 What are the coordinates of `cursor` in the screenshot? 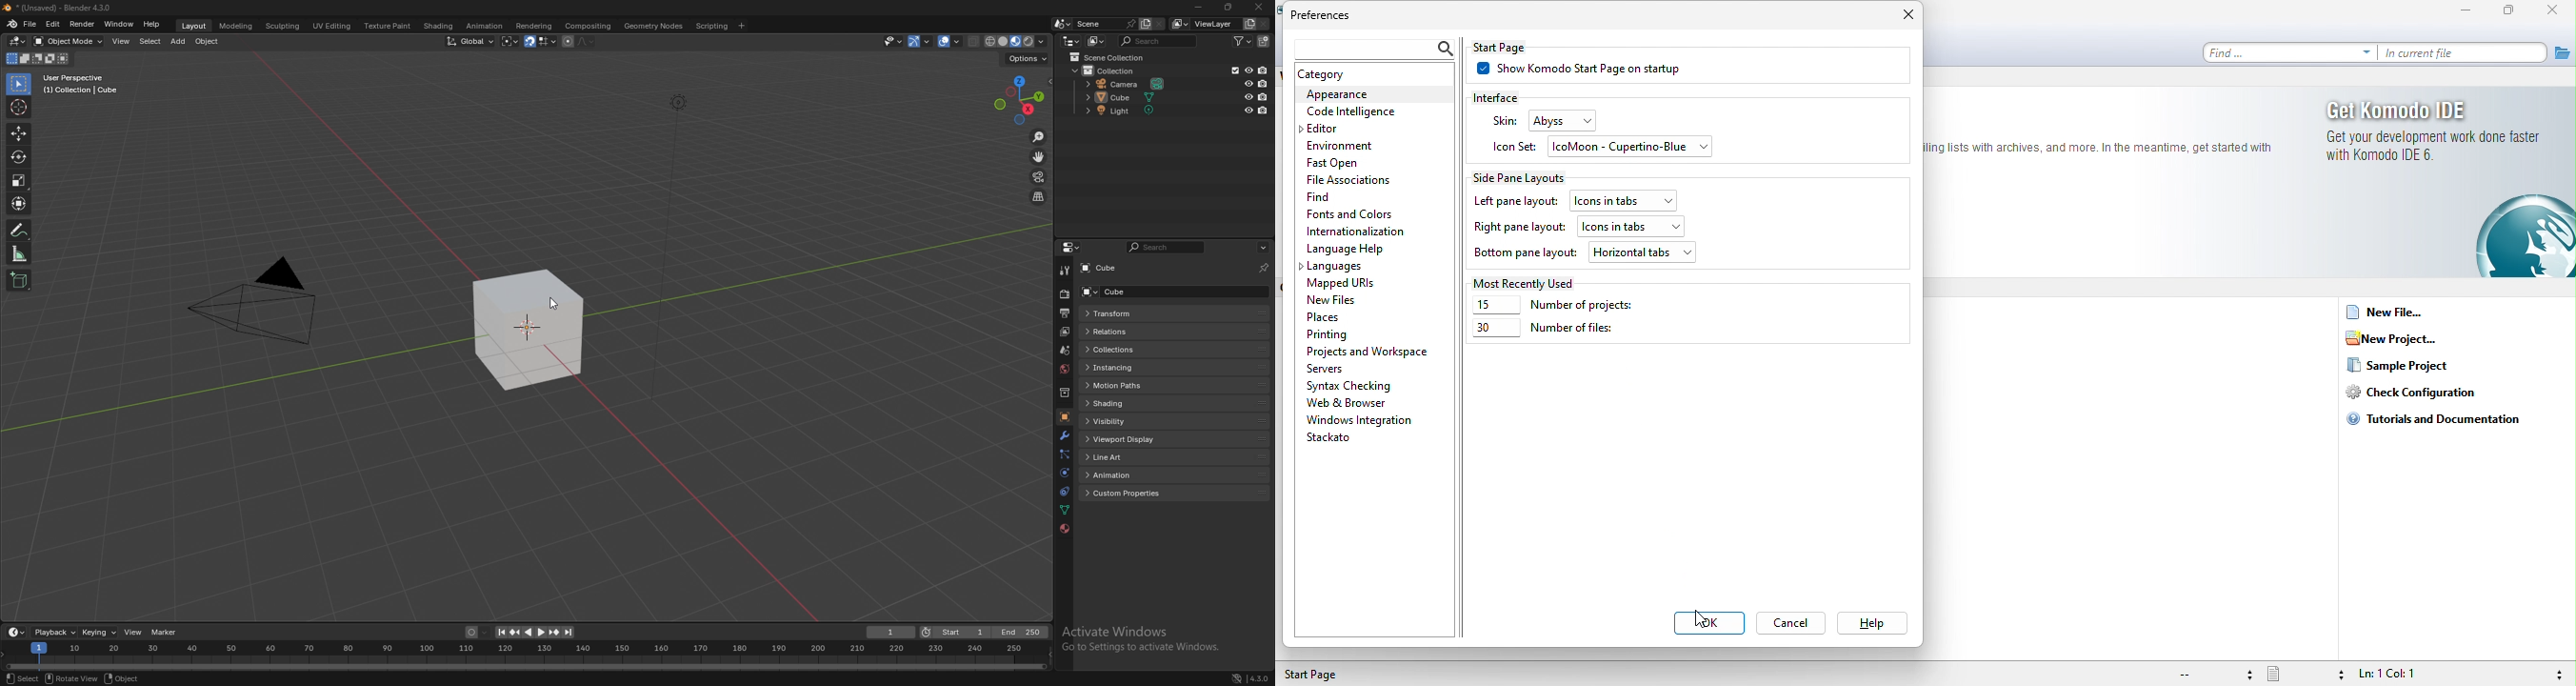 It's located at (1702, 619).